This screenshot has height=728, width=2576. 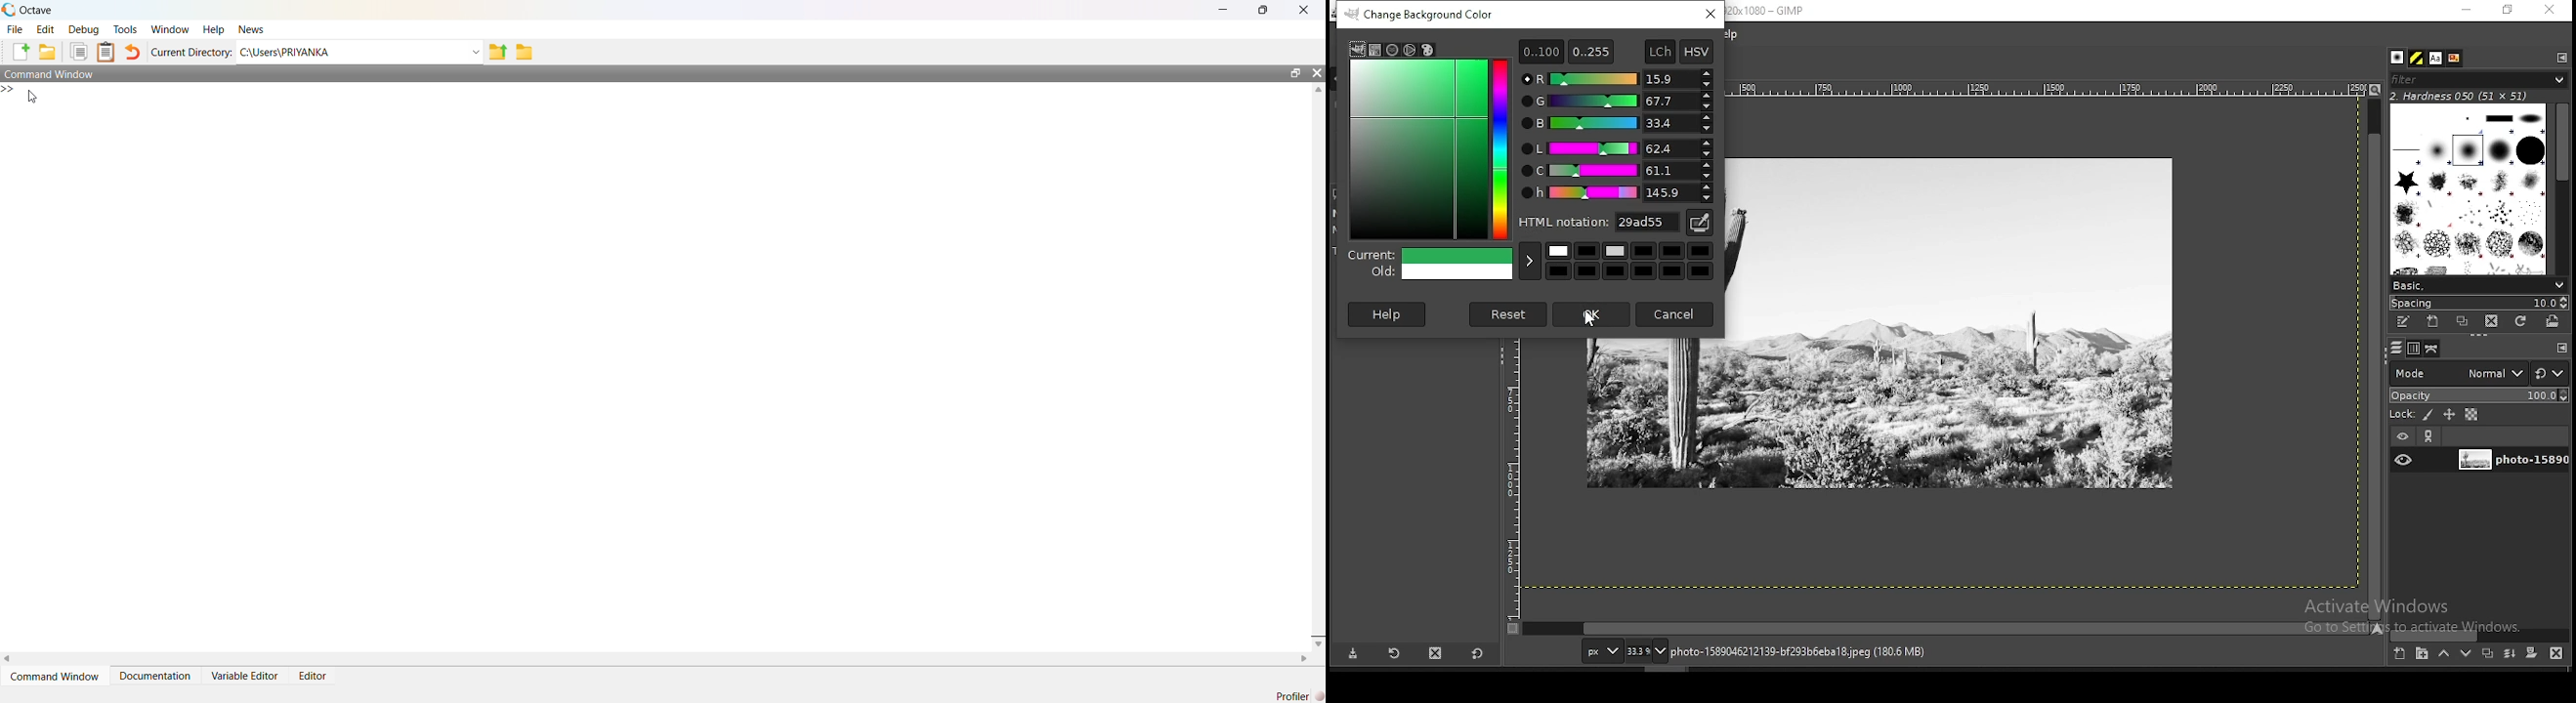 What do you see at coordinates (79, 50) in the screenshot?
I see `copy` at bounding box center [79, 50].